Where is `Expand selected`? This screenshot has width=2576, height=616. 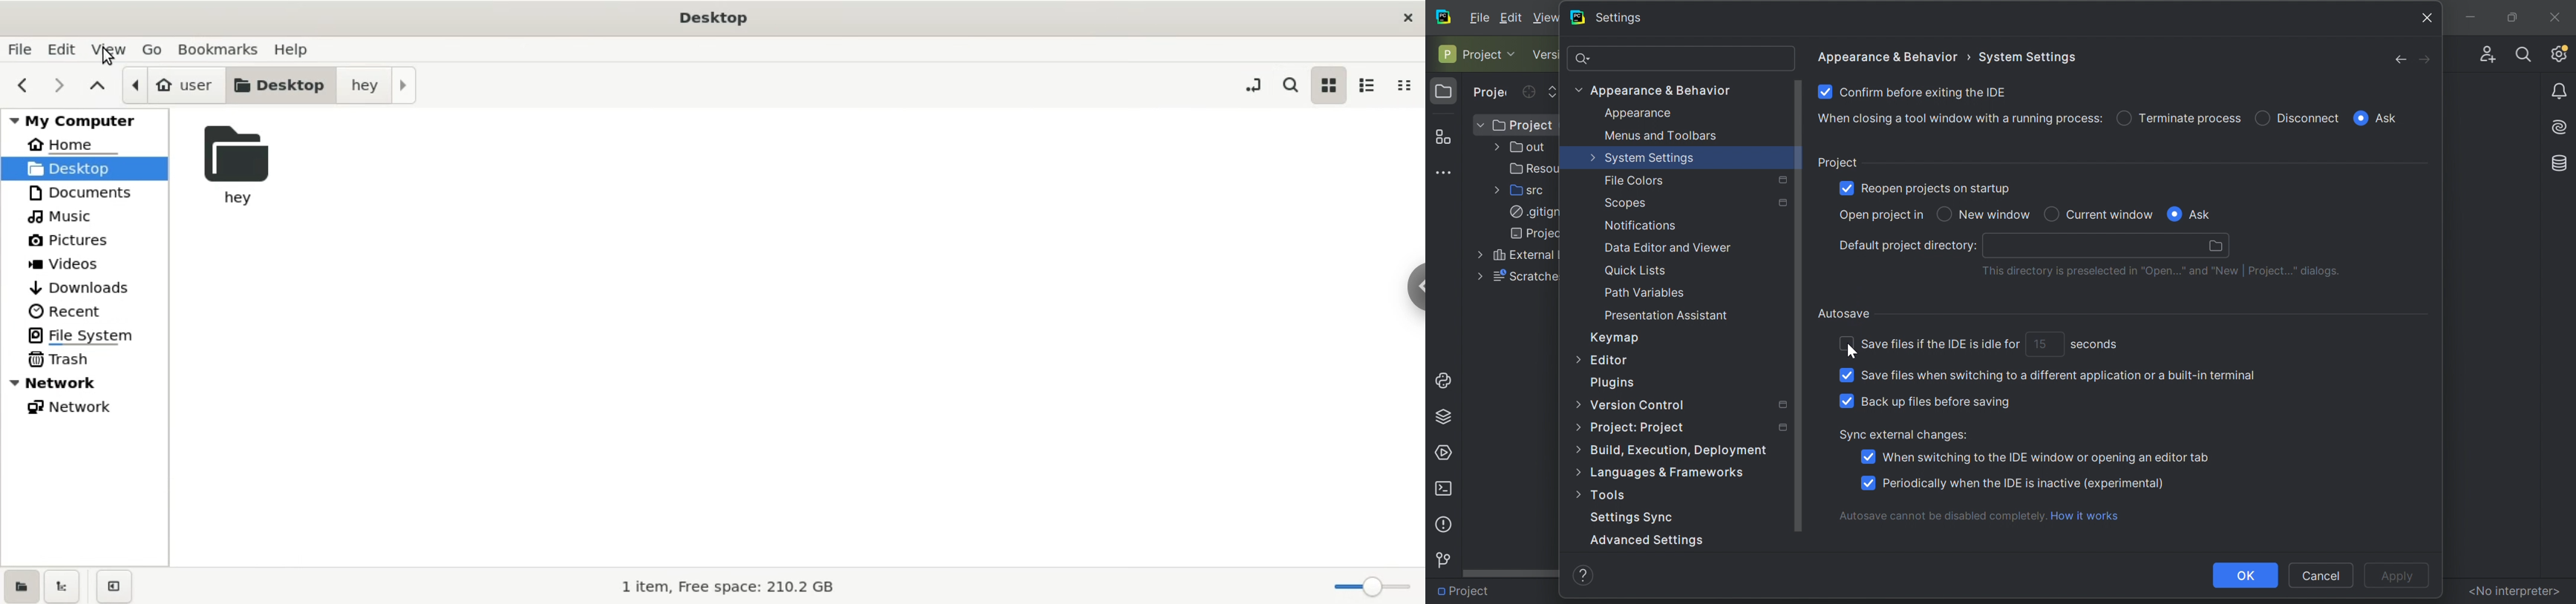
Expand selected is located at coordinates (1553, 90).